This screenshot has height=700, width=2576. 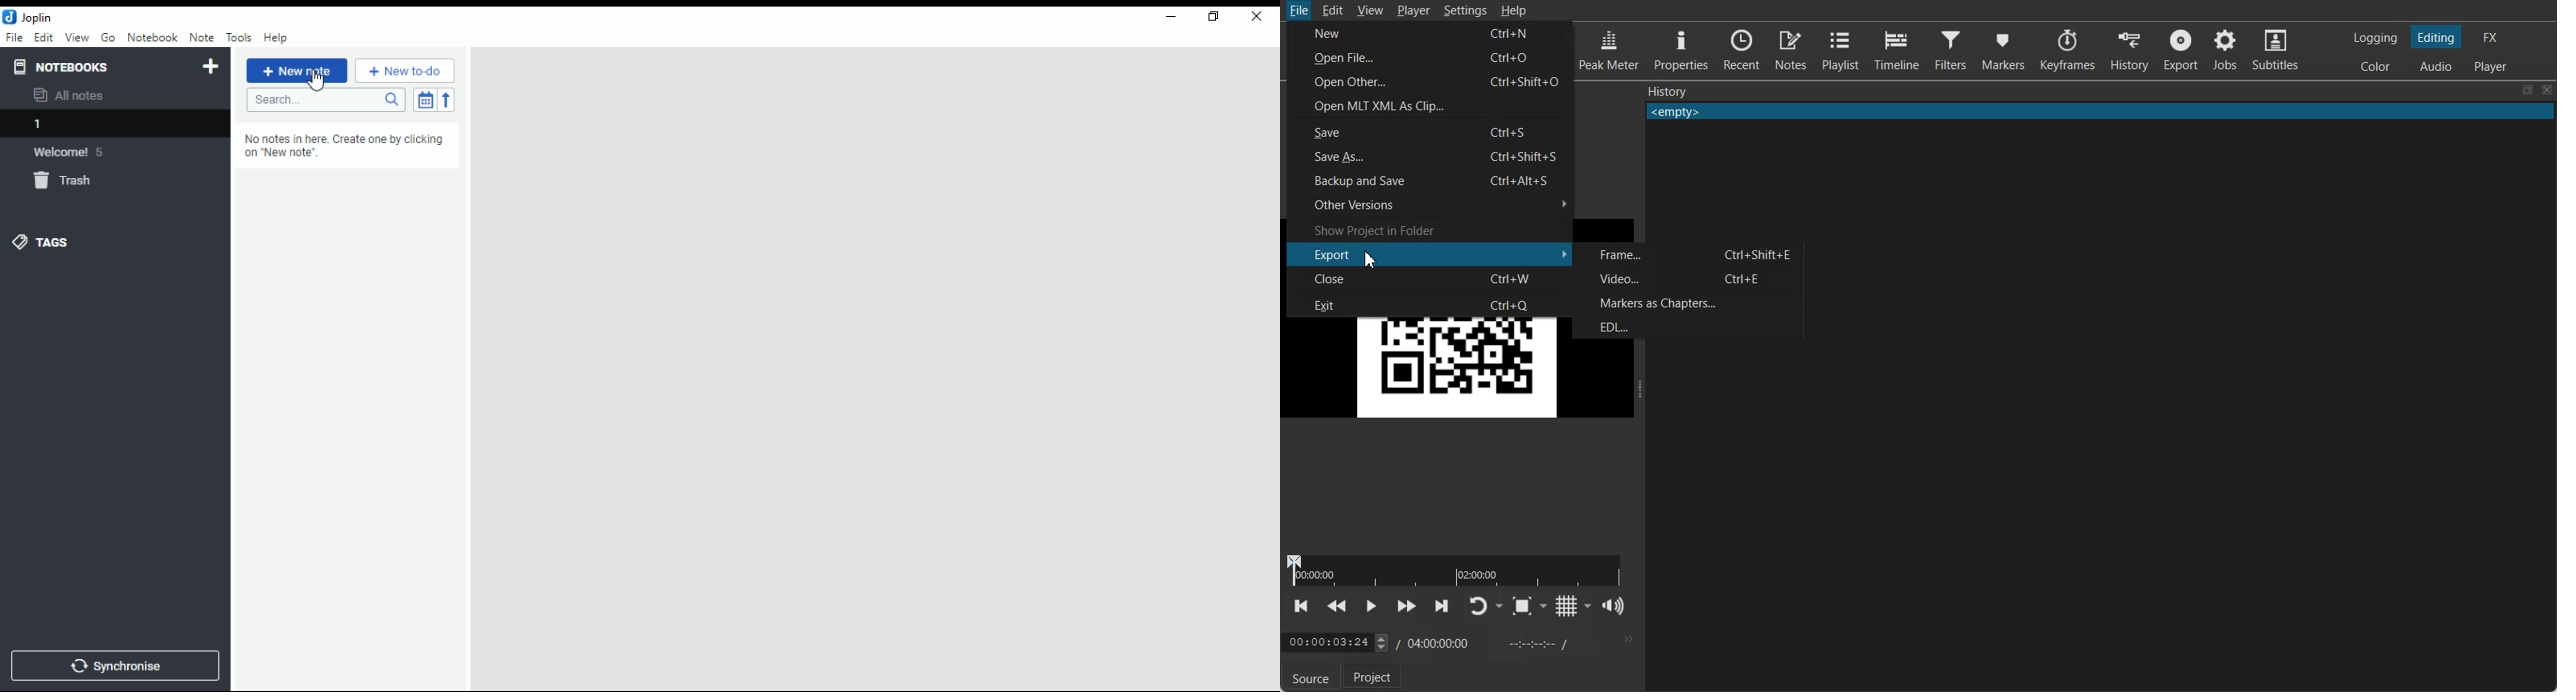 What do you see at coordinates (1332, 10) in the screenshot?
I see `Edit` at bounding box center [1332, 10].